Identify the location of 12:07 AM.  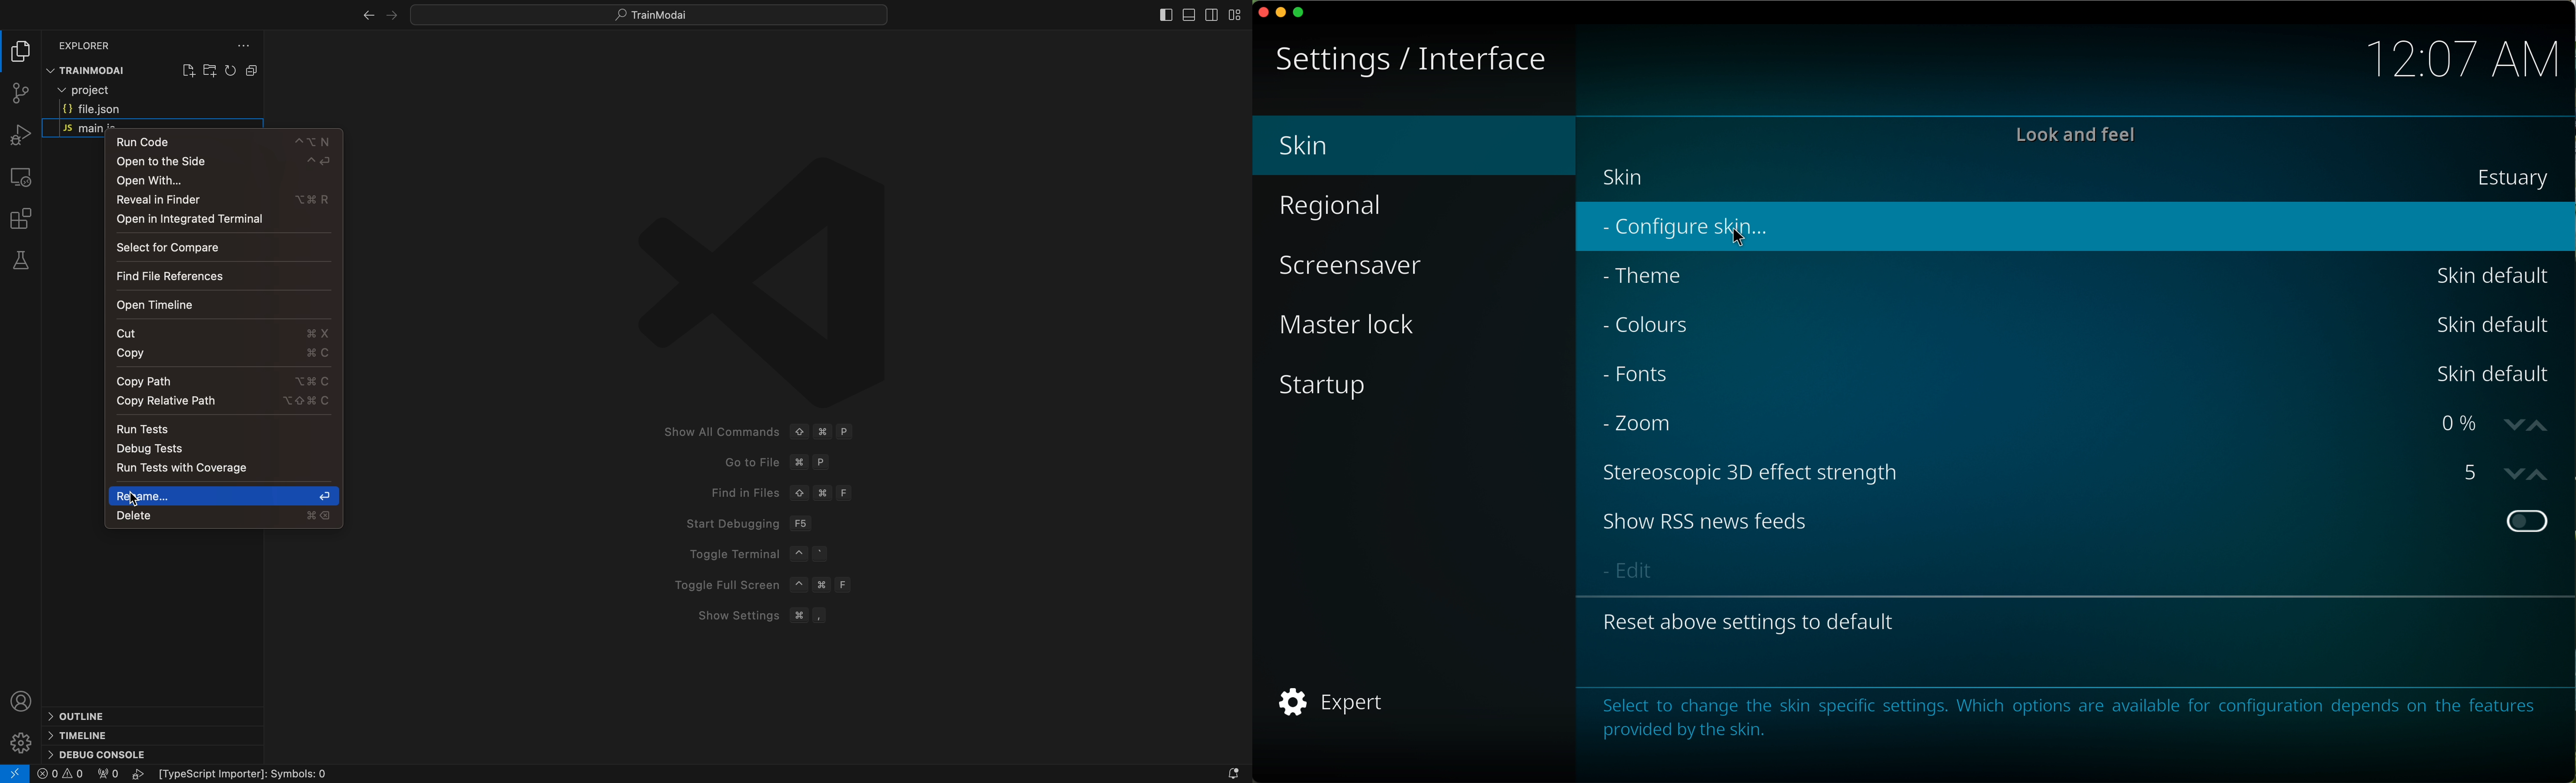
(2463, 56).